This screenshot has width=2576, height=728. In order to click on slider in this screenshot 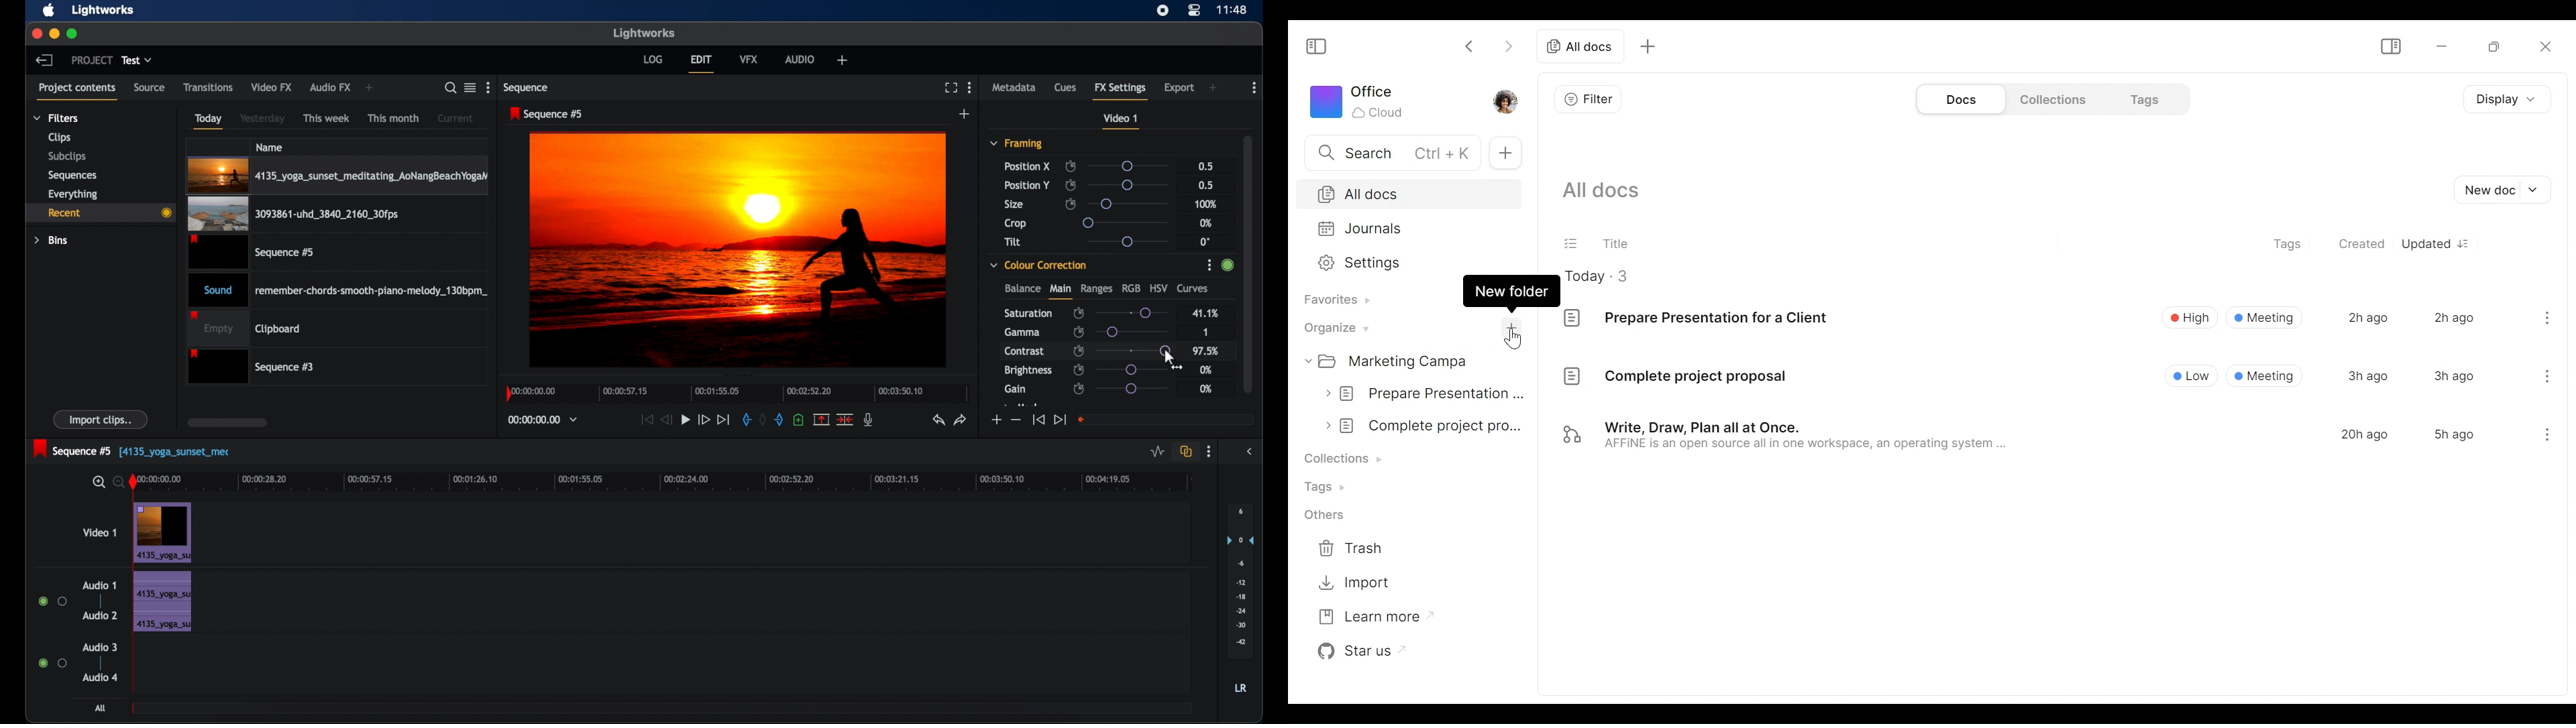, I will do `click(1132, 351)`.